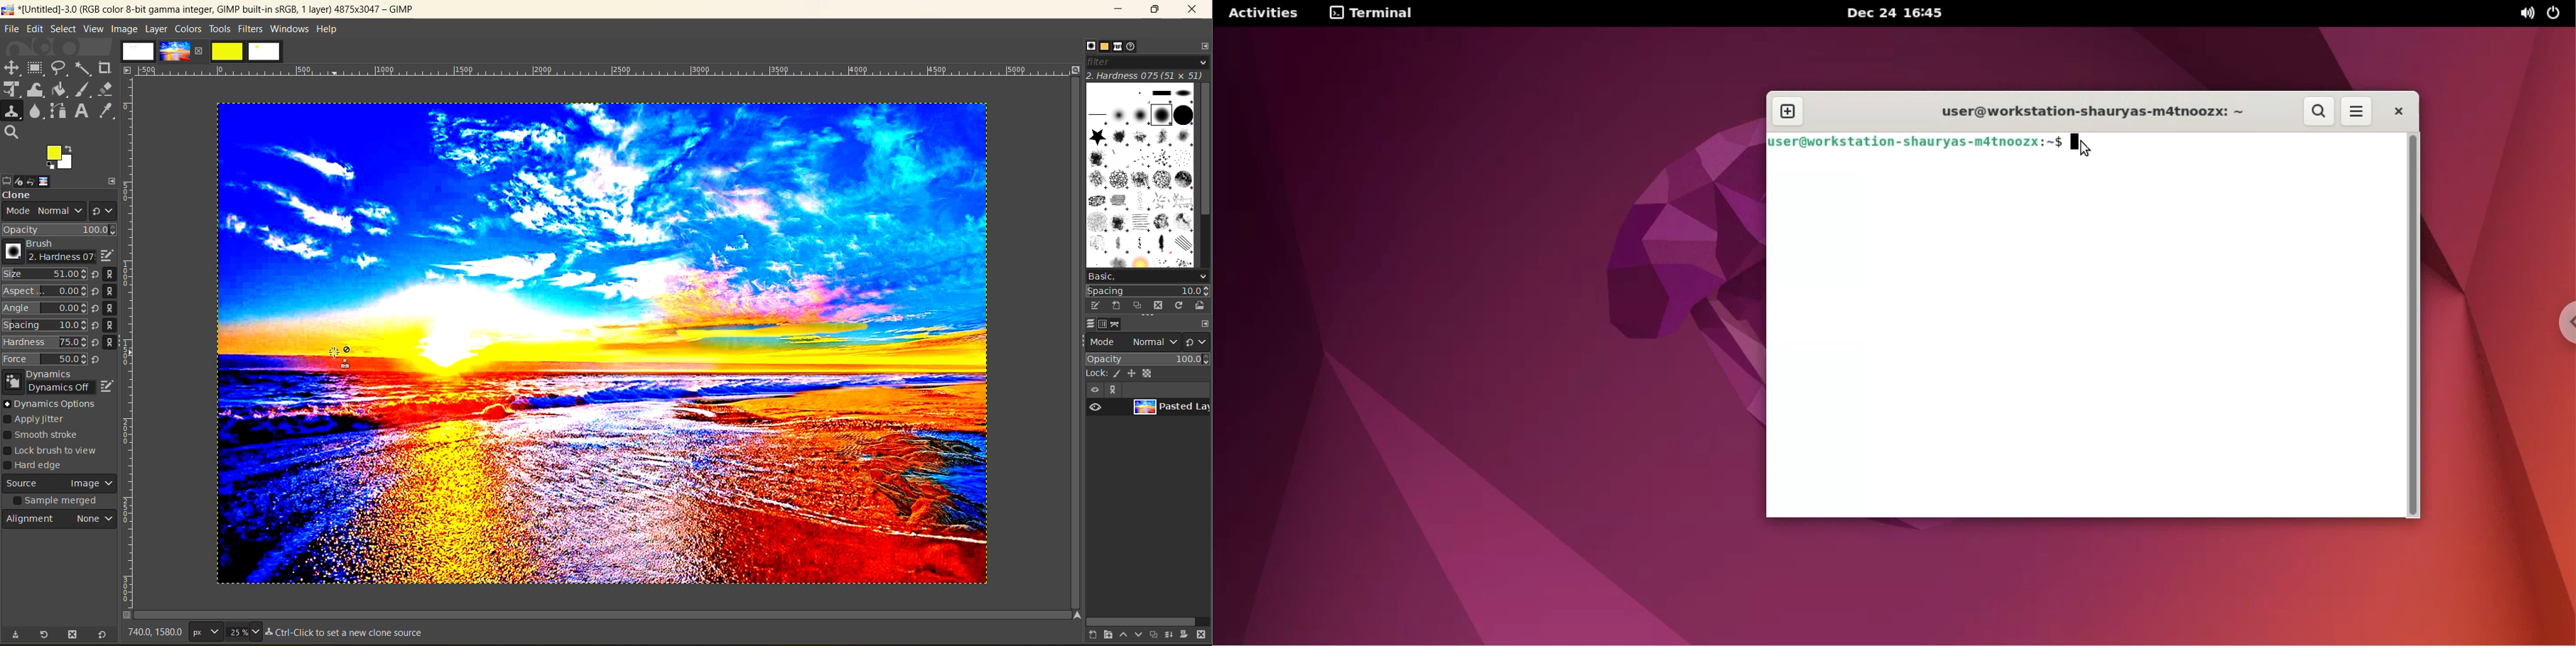 Image resolution: width=2576 pixels, height=672 pixels. I want to click on size, so click(243, 631).